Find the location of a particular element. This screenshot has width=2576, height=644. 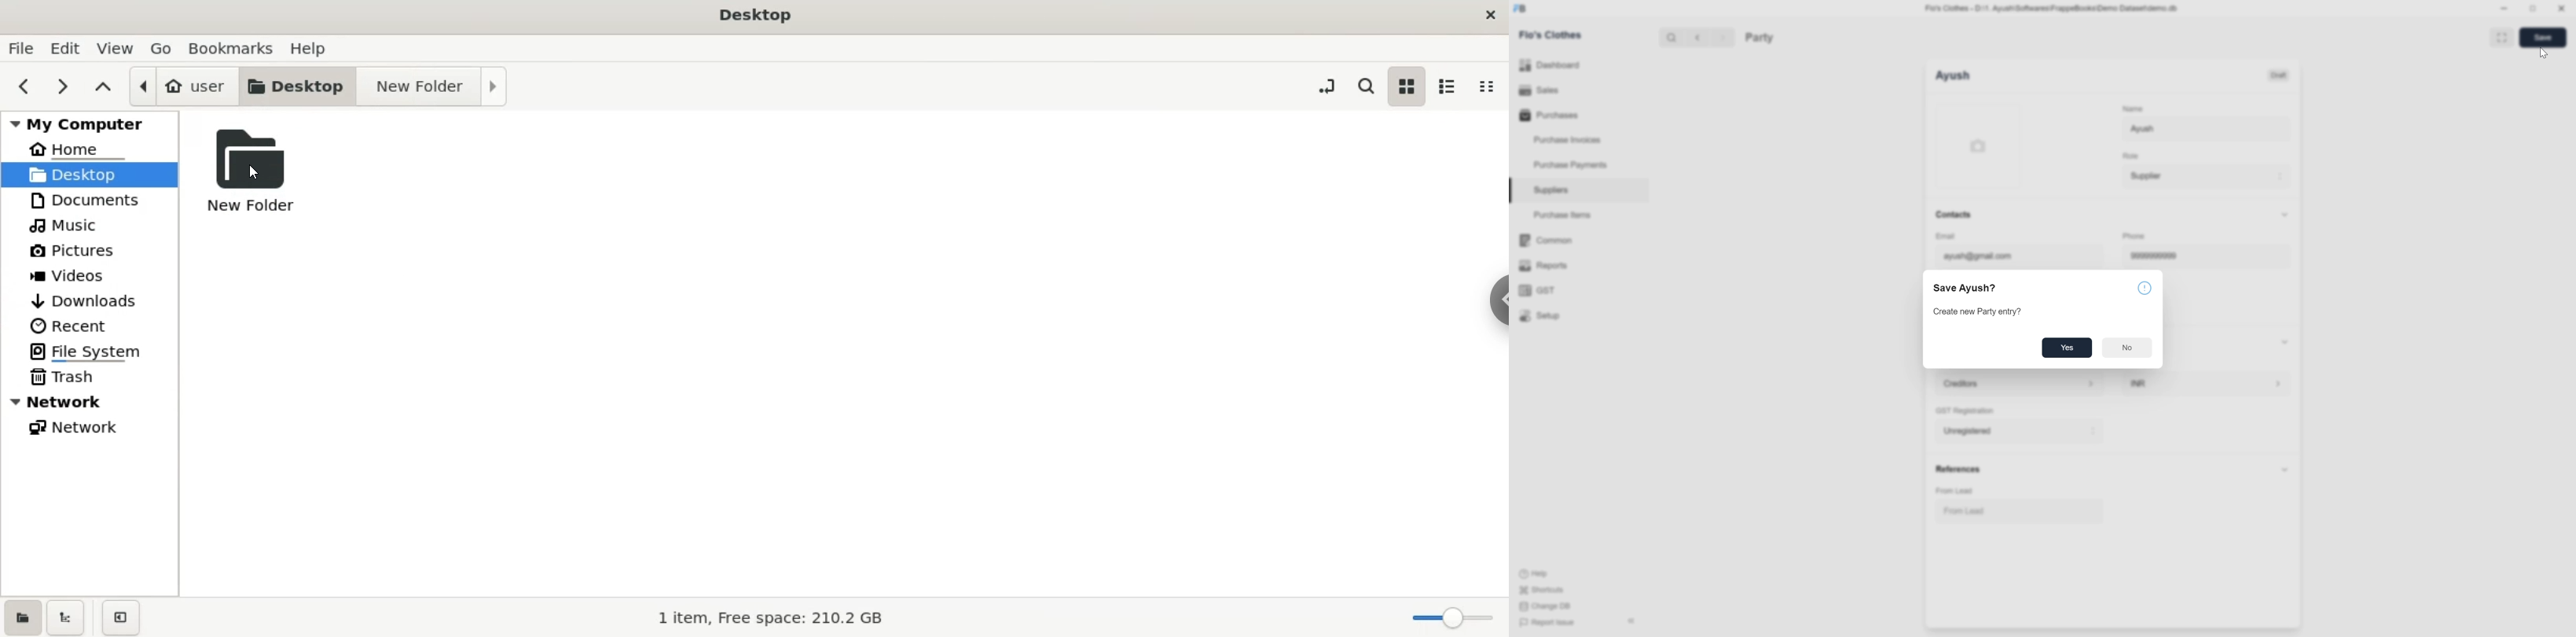

9999999999 is located at coordinates (2206, 256).